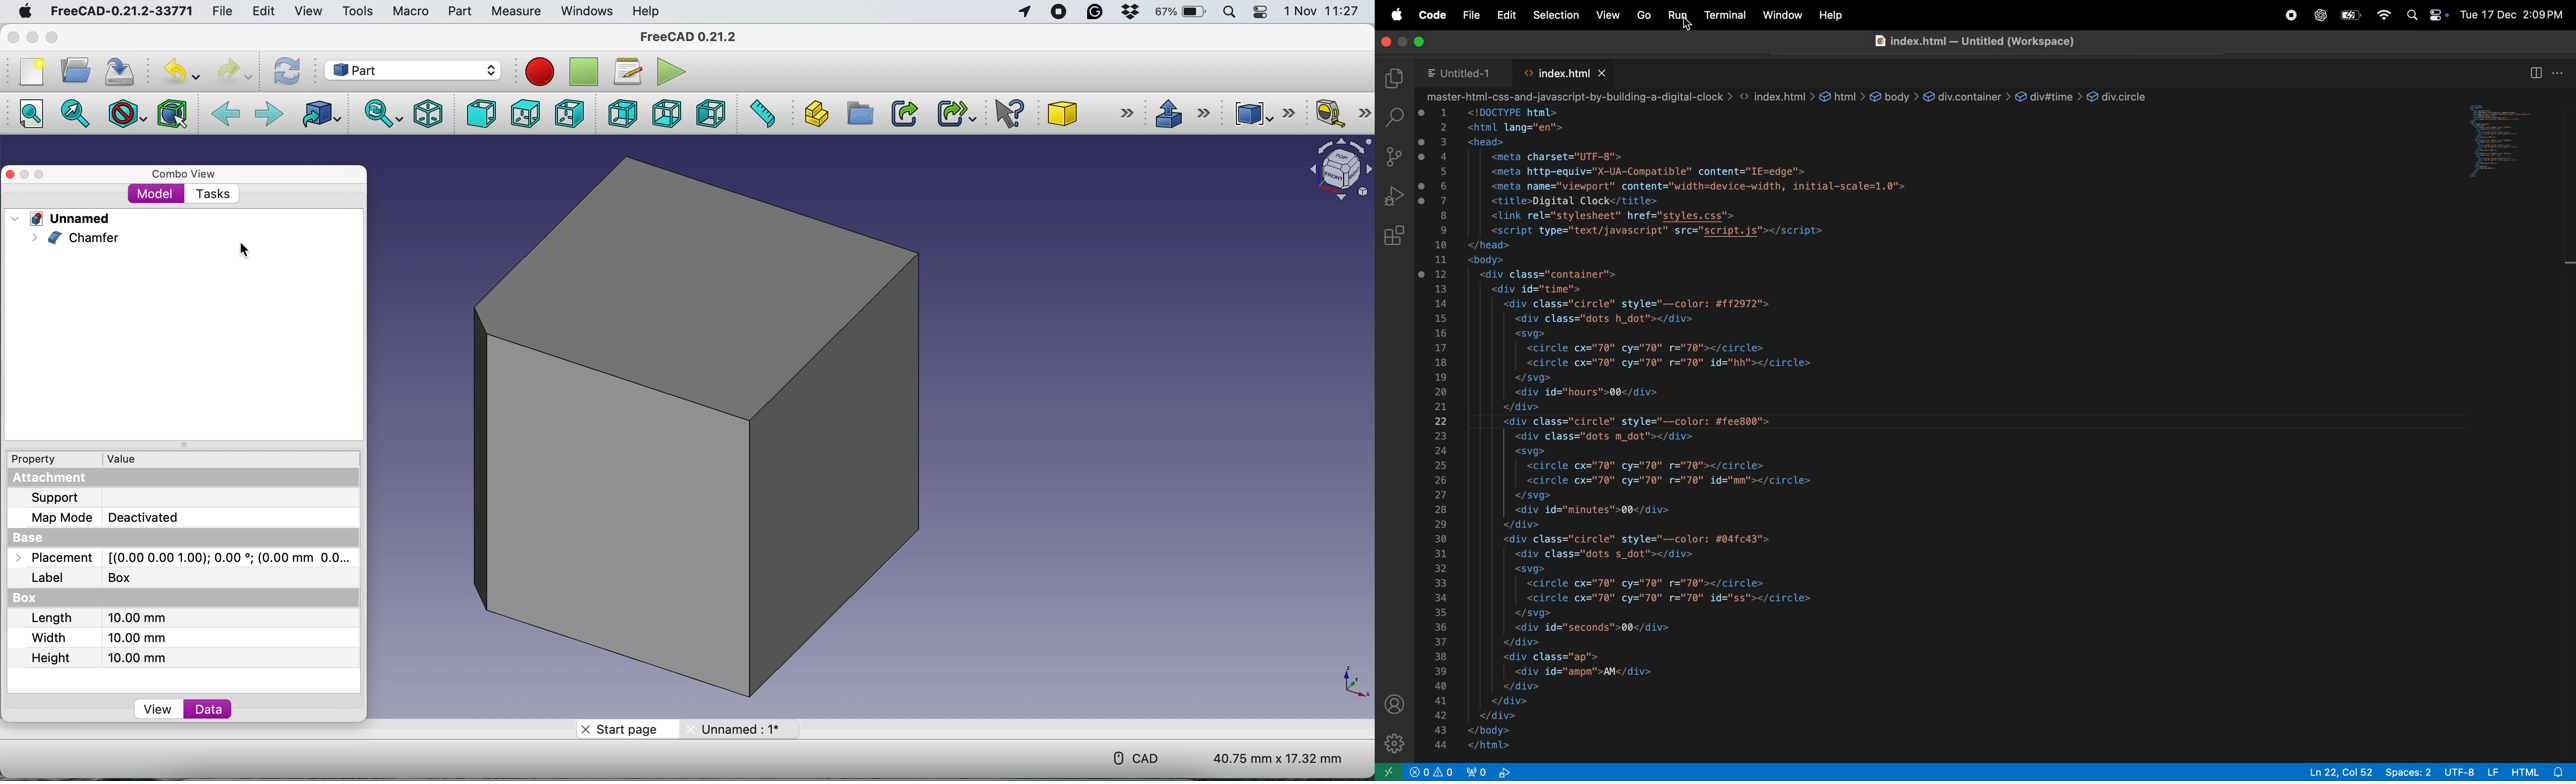 The width and height of the screenshot is (2576, 784). Describe the element at coordinates (126, 74) in the screenshot. I see `save` at that location.